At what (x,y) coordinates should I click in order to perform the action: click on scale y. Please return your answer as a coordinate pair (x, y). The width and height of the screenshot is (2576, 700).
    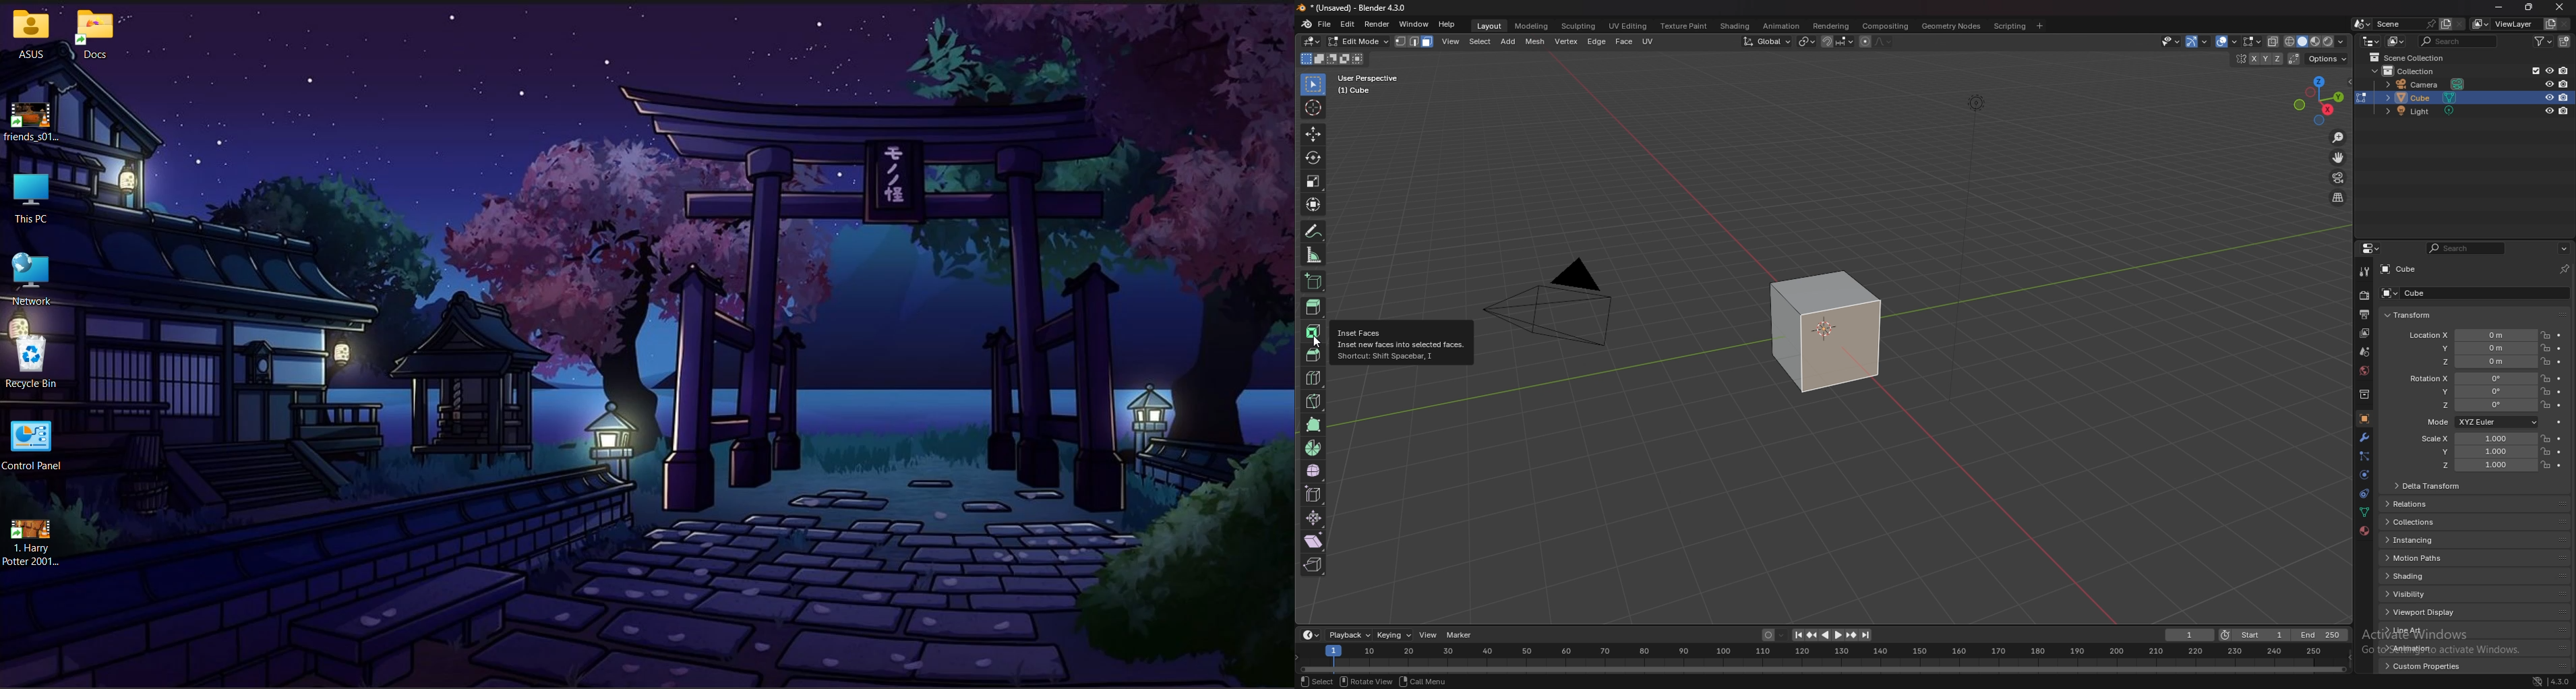
    Looking at the image, I should click on (2475, 452).